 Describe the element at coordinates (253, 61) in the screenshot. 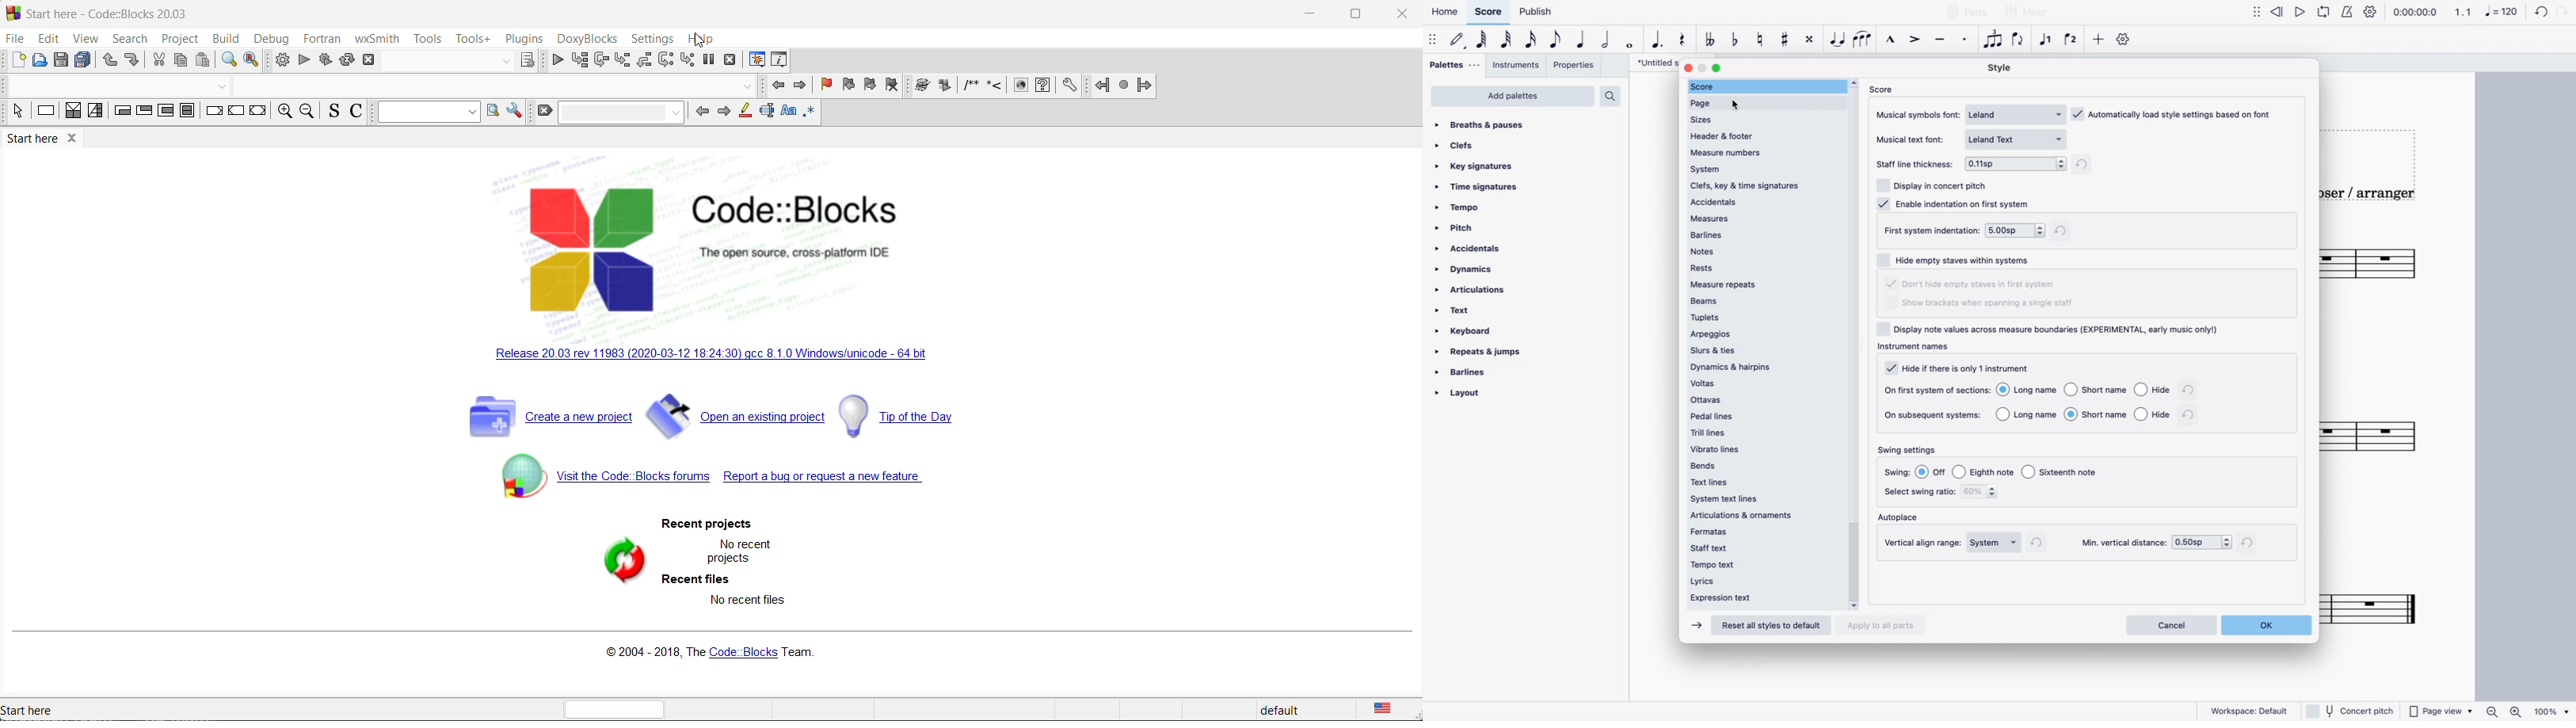

I see `replace` at that location.